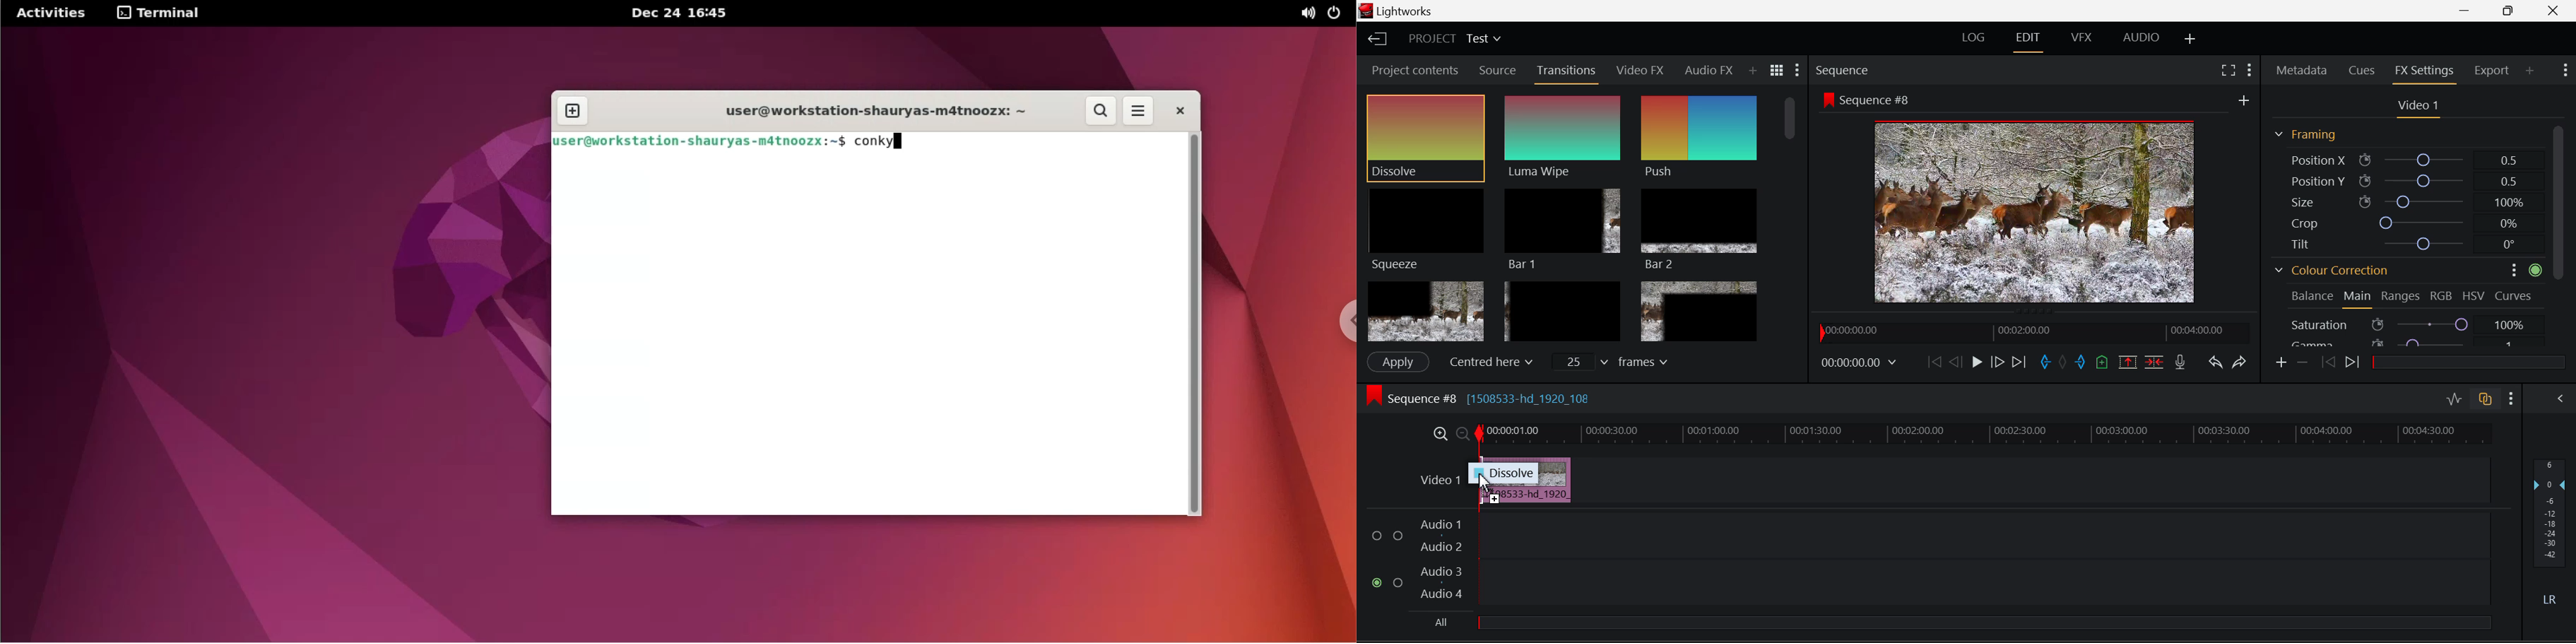  I want to click on VFX, so click(2081, 39).